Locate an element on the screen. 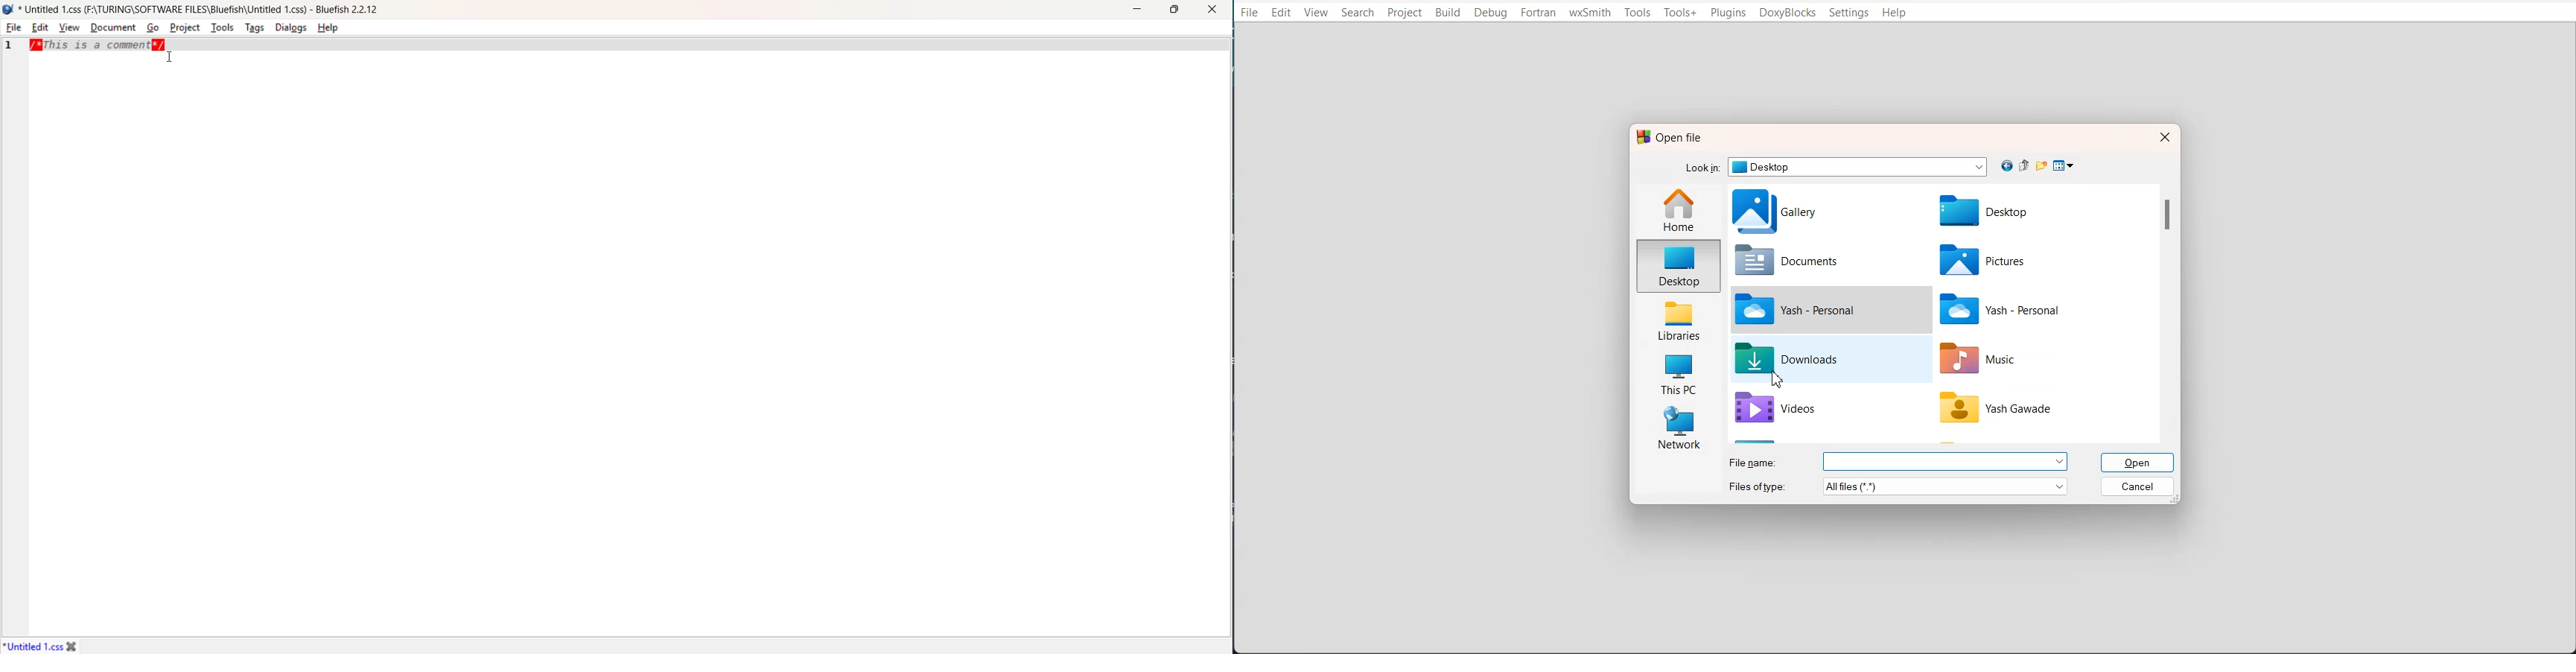  Create new folder is located at coordinates (2044, 165).